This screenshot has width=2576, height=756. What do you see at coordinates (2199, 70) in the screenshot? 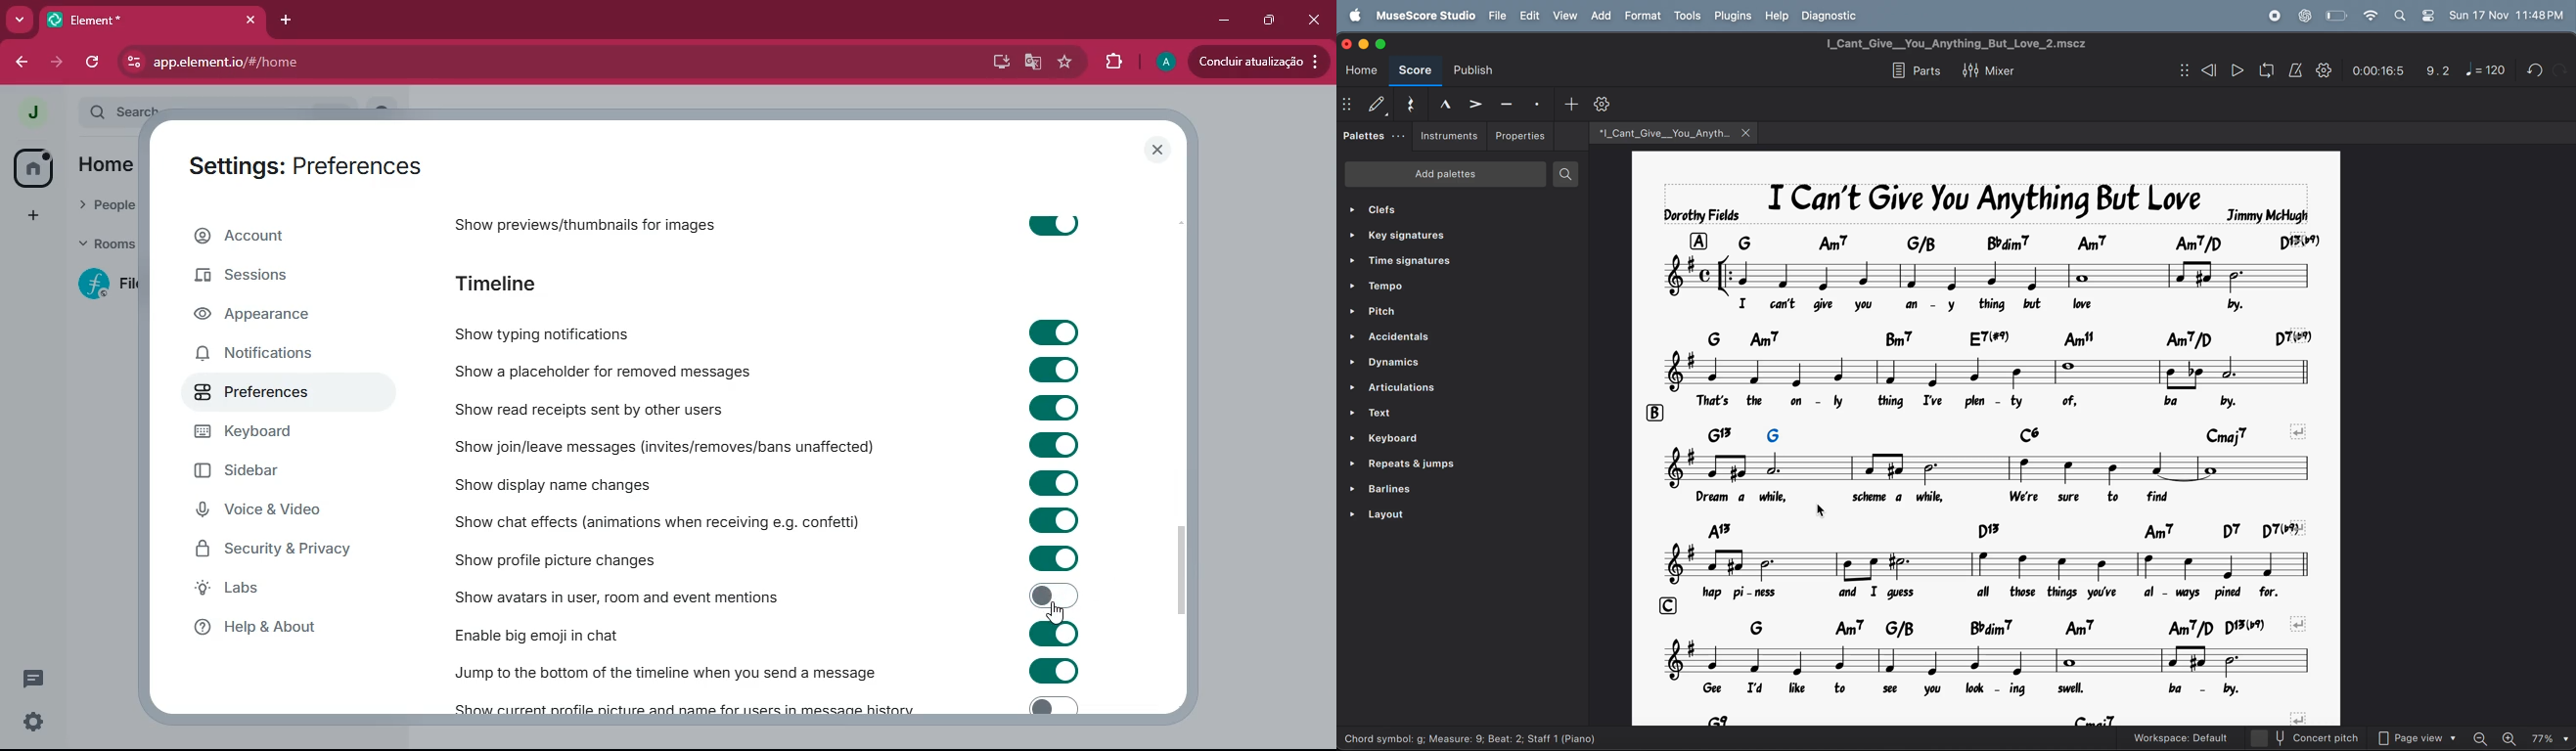
I see `rewind` at bounding box center [2199, 70].